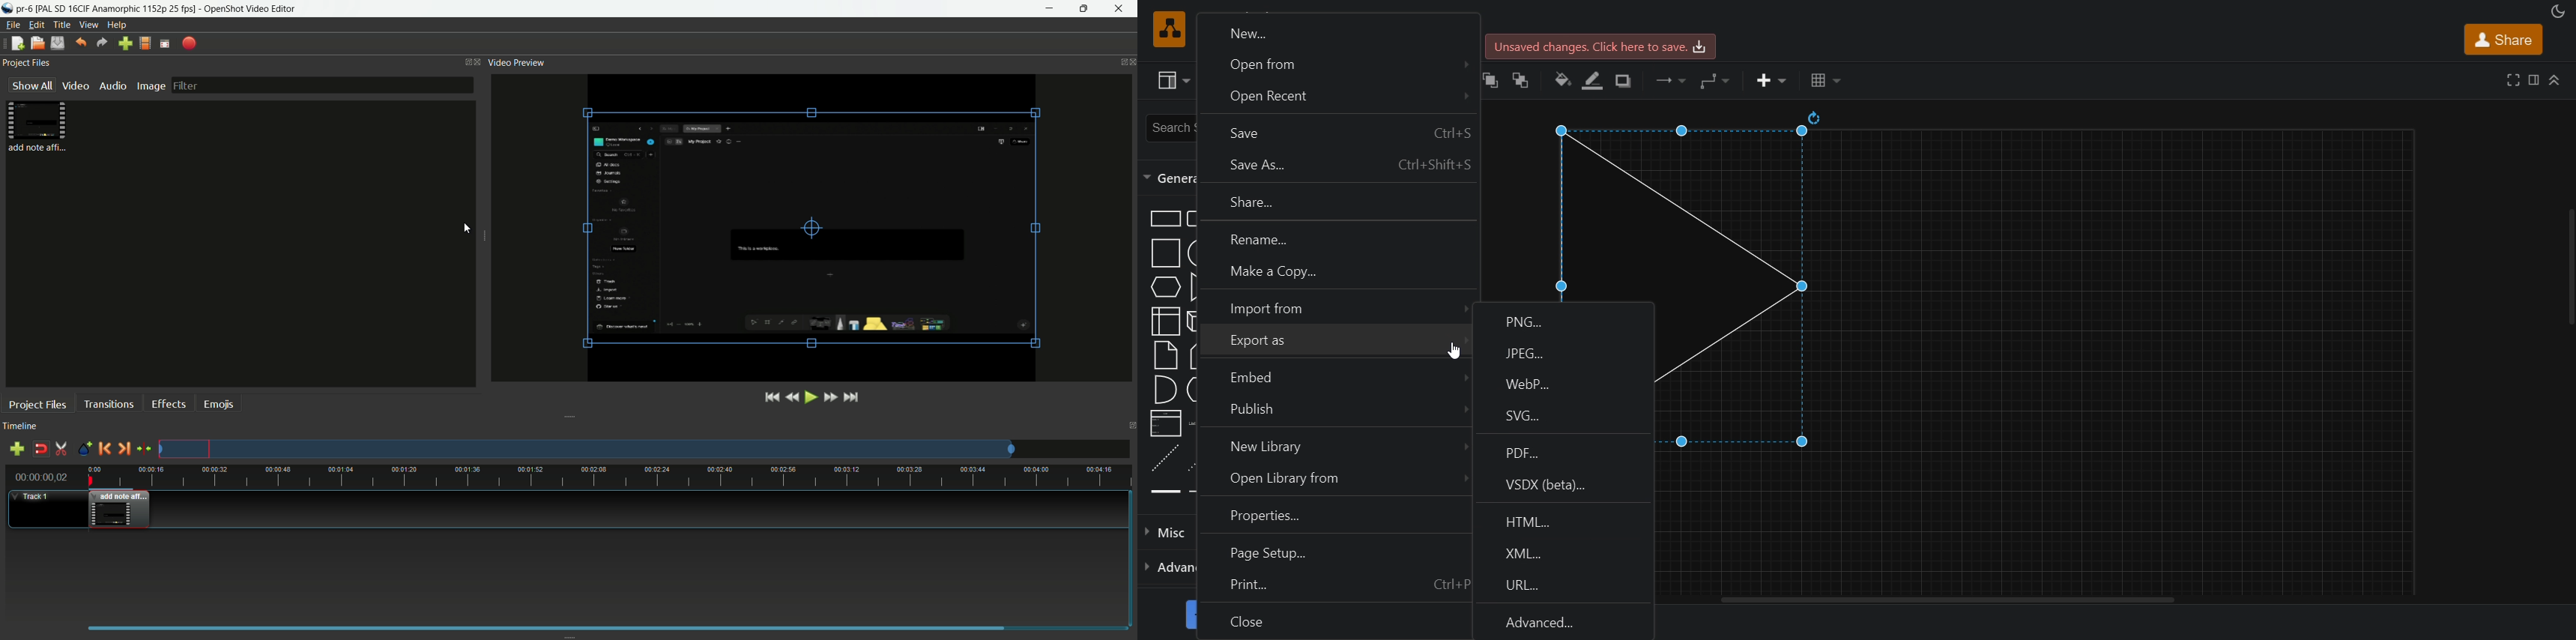 Image resolution: width=2576 pixels, height=644 pixels. Describe the element at coordinates (1594, 79) in the screenshot. I see `line color` at that location.